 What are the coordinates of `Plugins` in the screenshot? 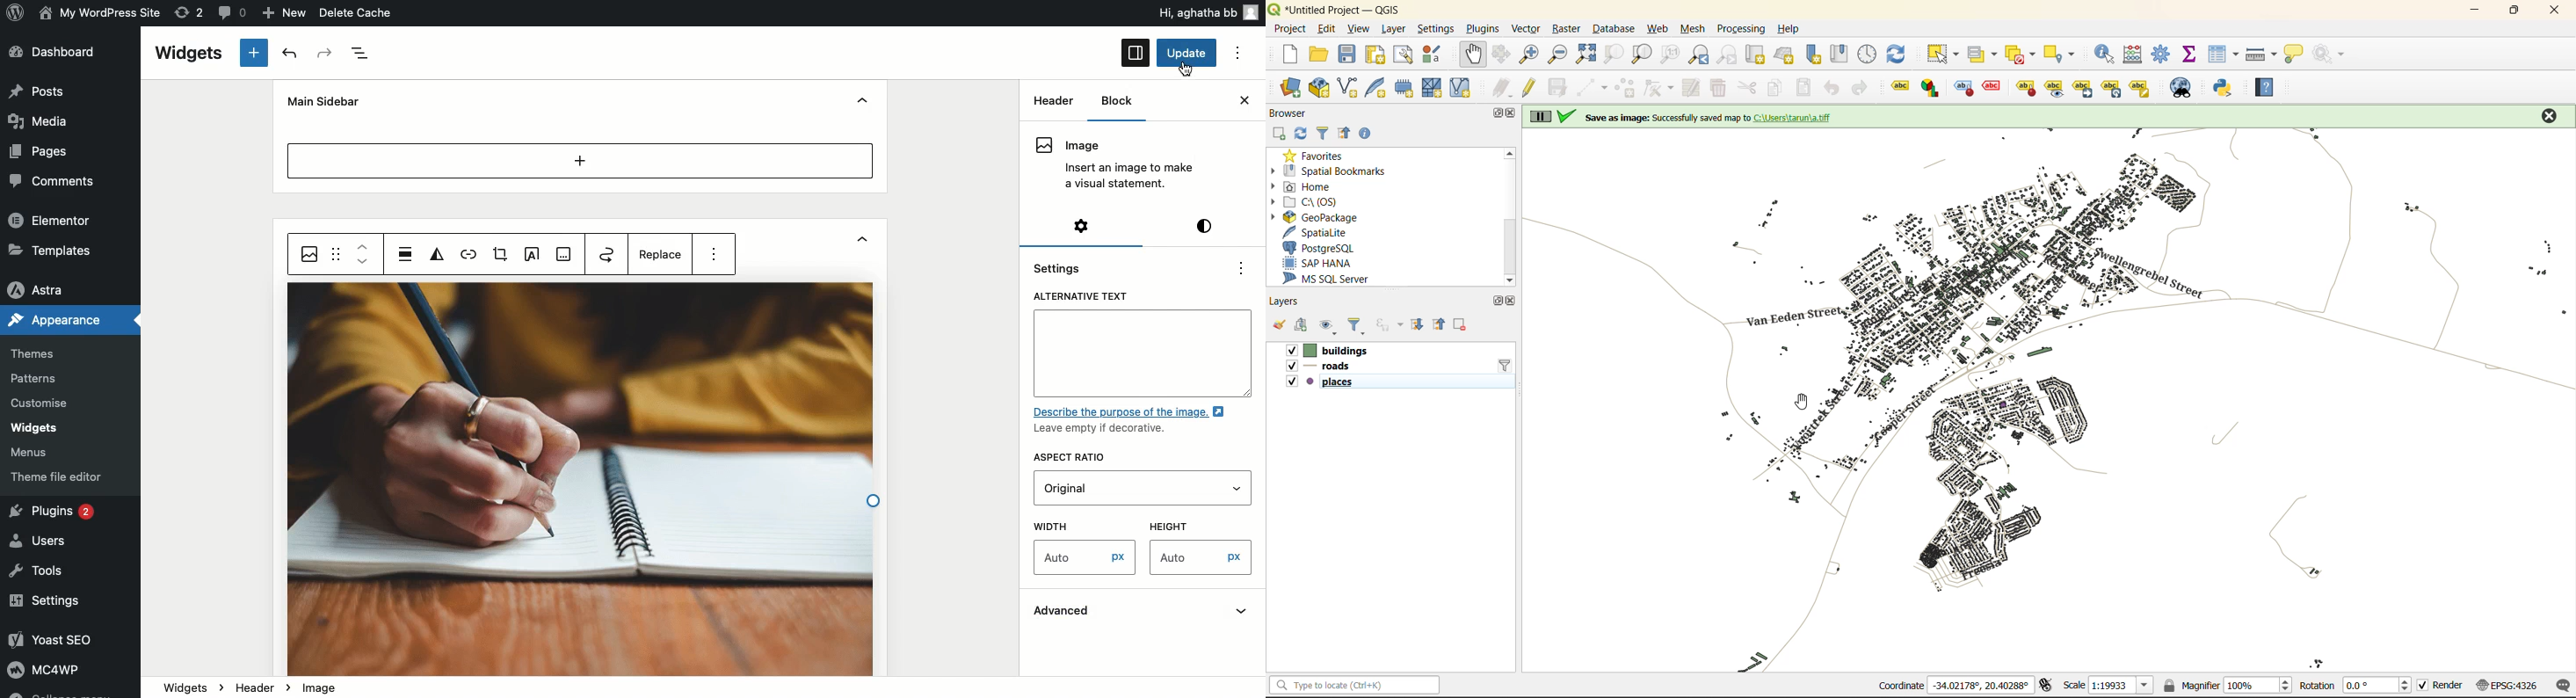 It's located at (55, 513).